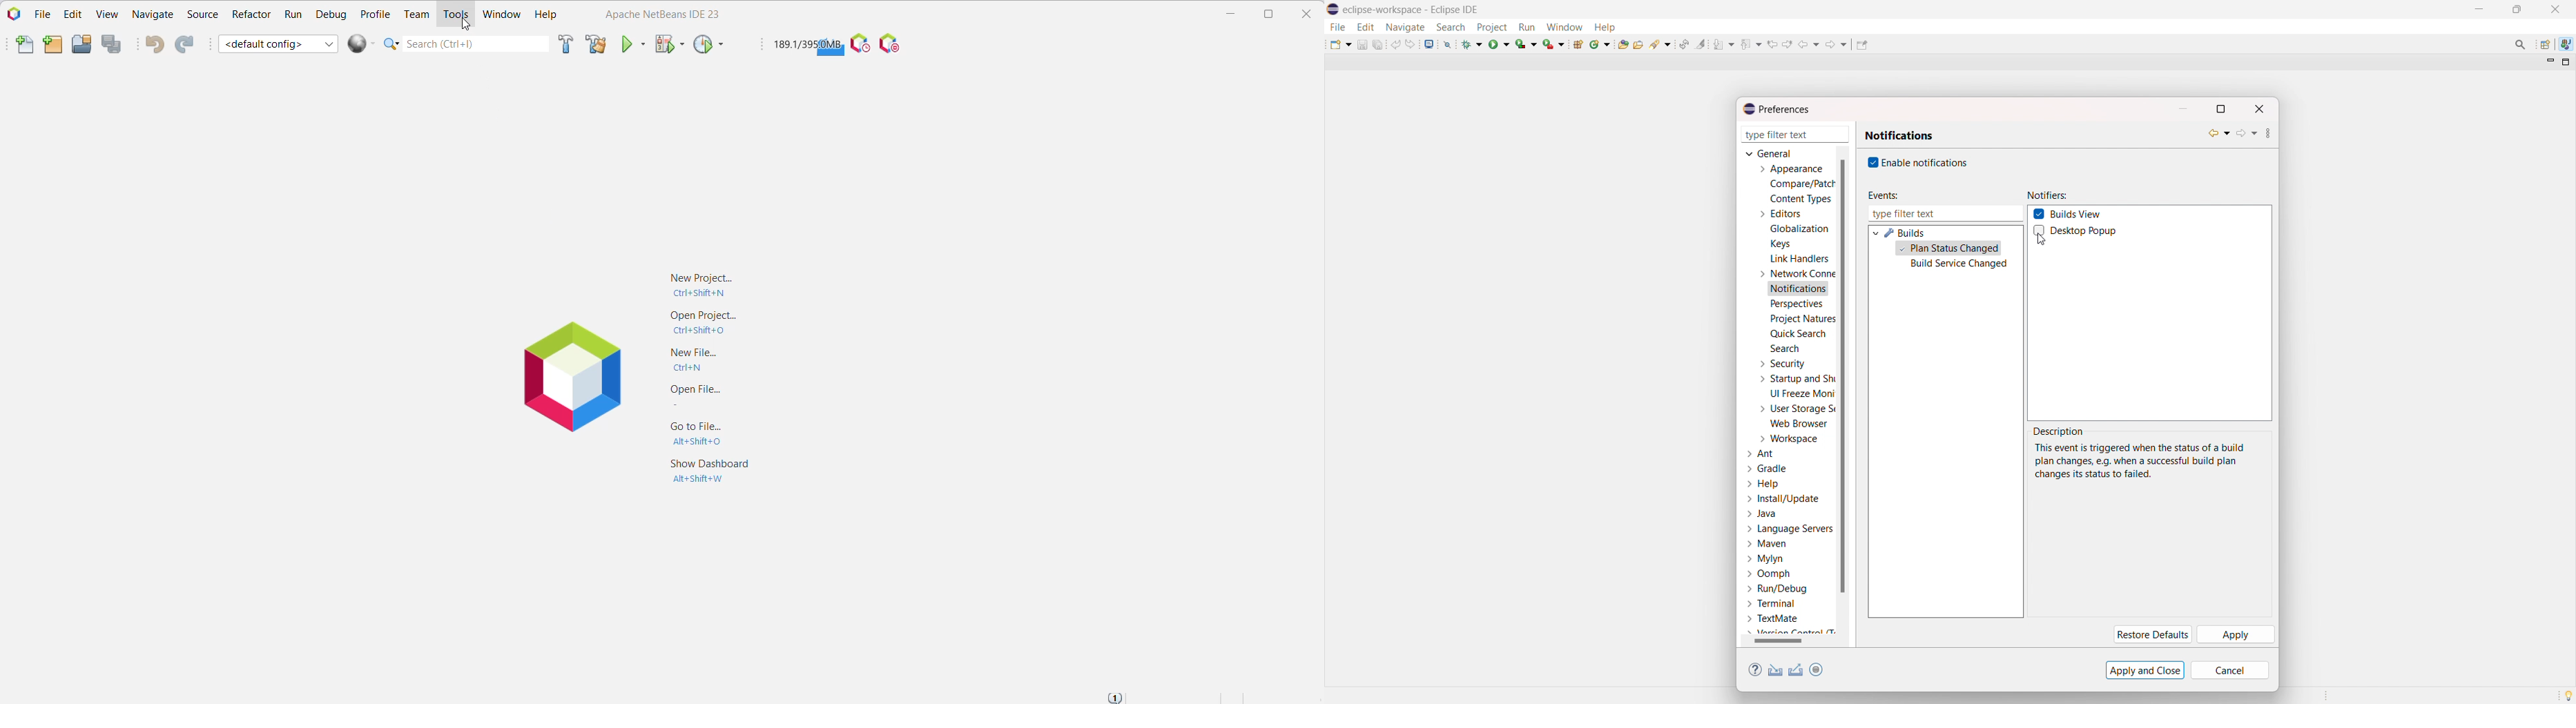 The image size is (2576, 728). Describe the element at coordinates (1788, 439) in the screenshot. I see `workspace` at that location.